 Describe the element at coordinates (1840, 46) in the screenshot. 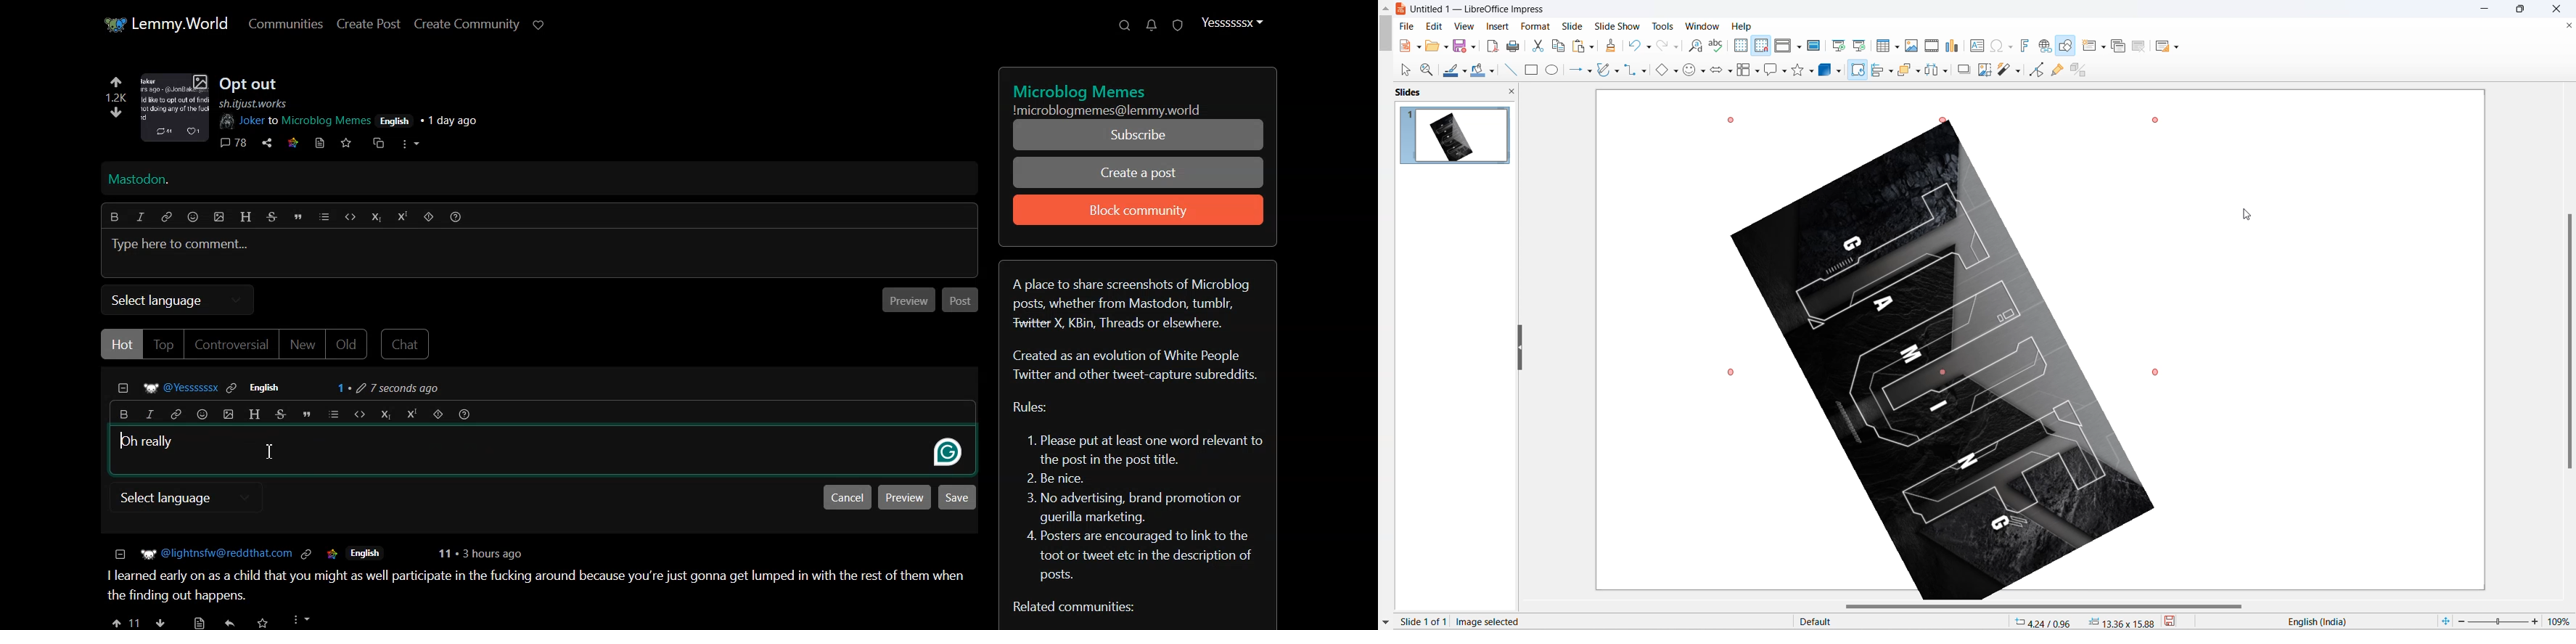

I see `start at first slide` at that location.